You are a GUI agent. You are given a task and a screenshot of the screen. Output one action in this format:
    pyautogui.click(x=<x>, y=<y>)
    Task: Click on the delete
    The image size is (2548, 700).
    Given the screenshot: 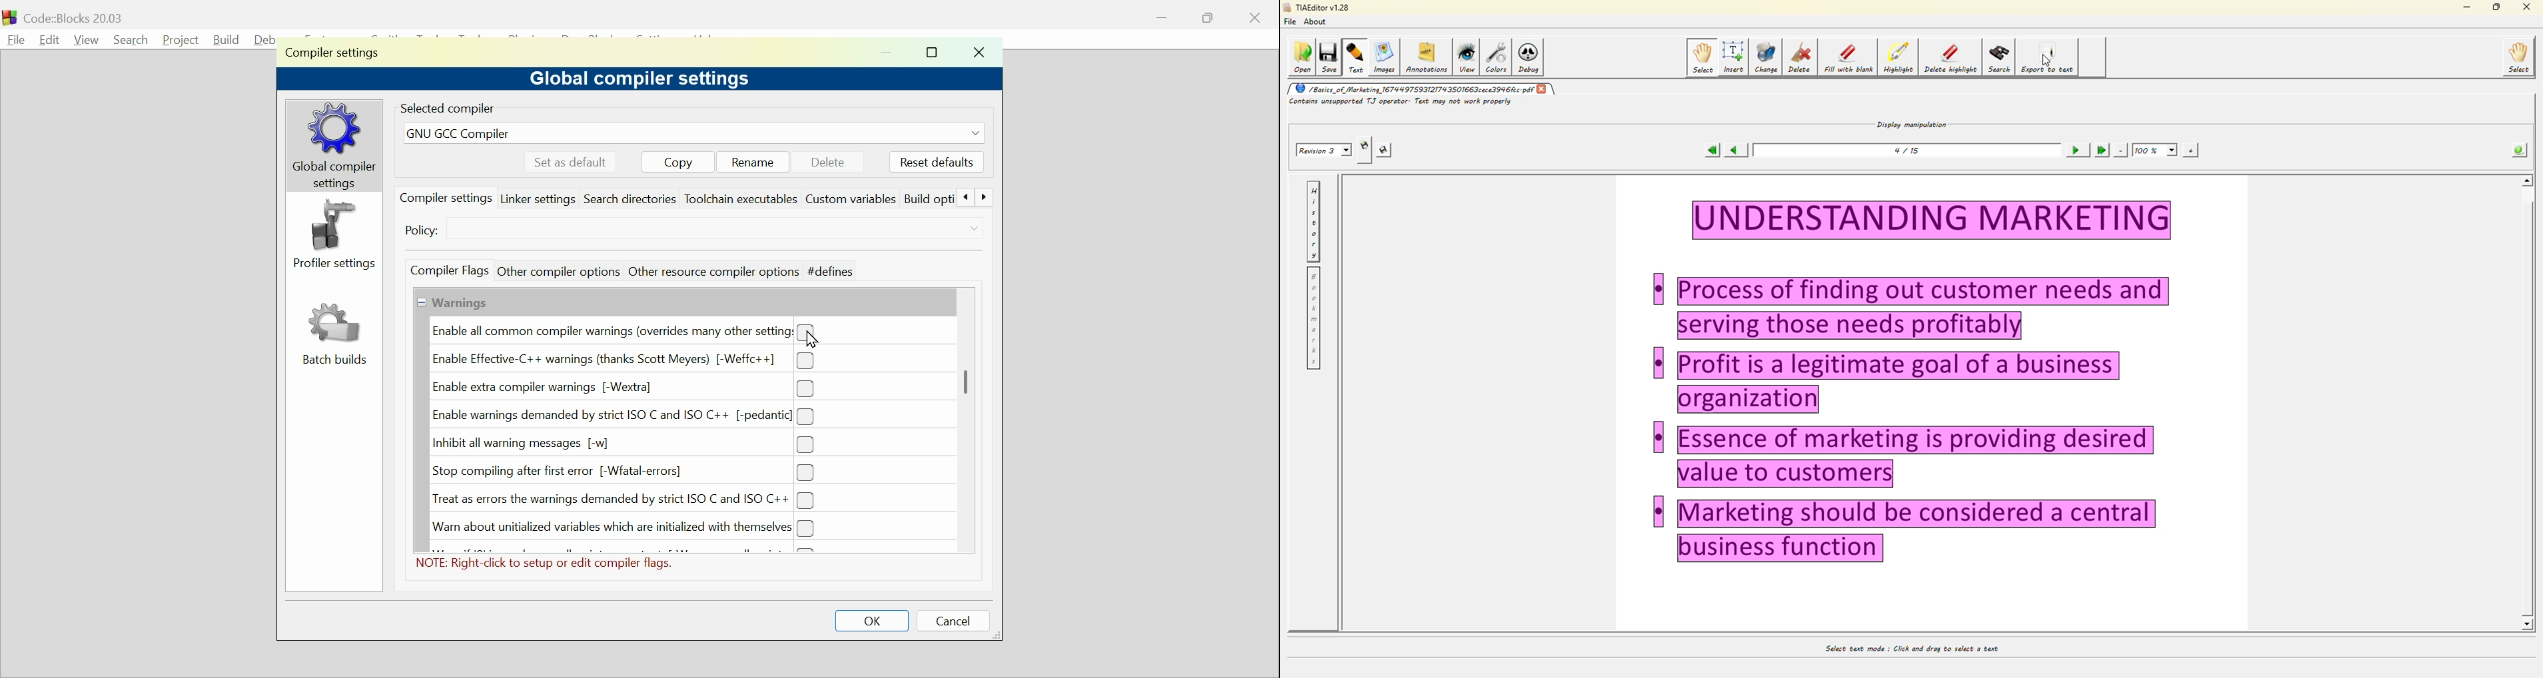 What is the action you would take?
    pyautogui.click(x=826, y=161)
    